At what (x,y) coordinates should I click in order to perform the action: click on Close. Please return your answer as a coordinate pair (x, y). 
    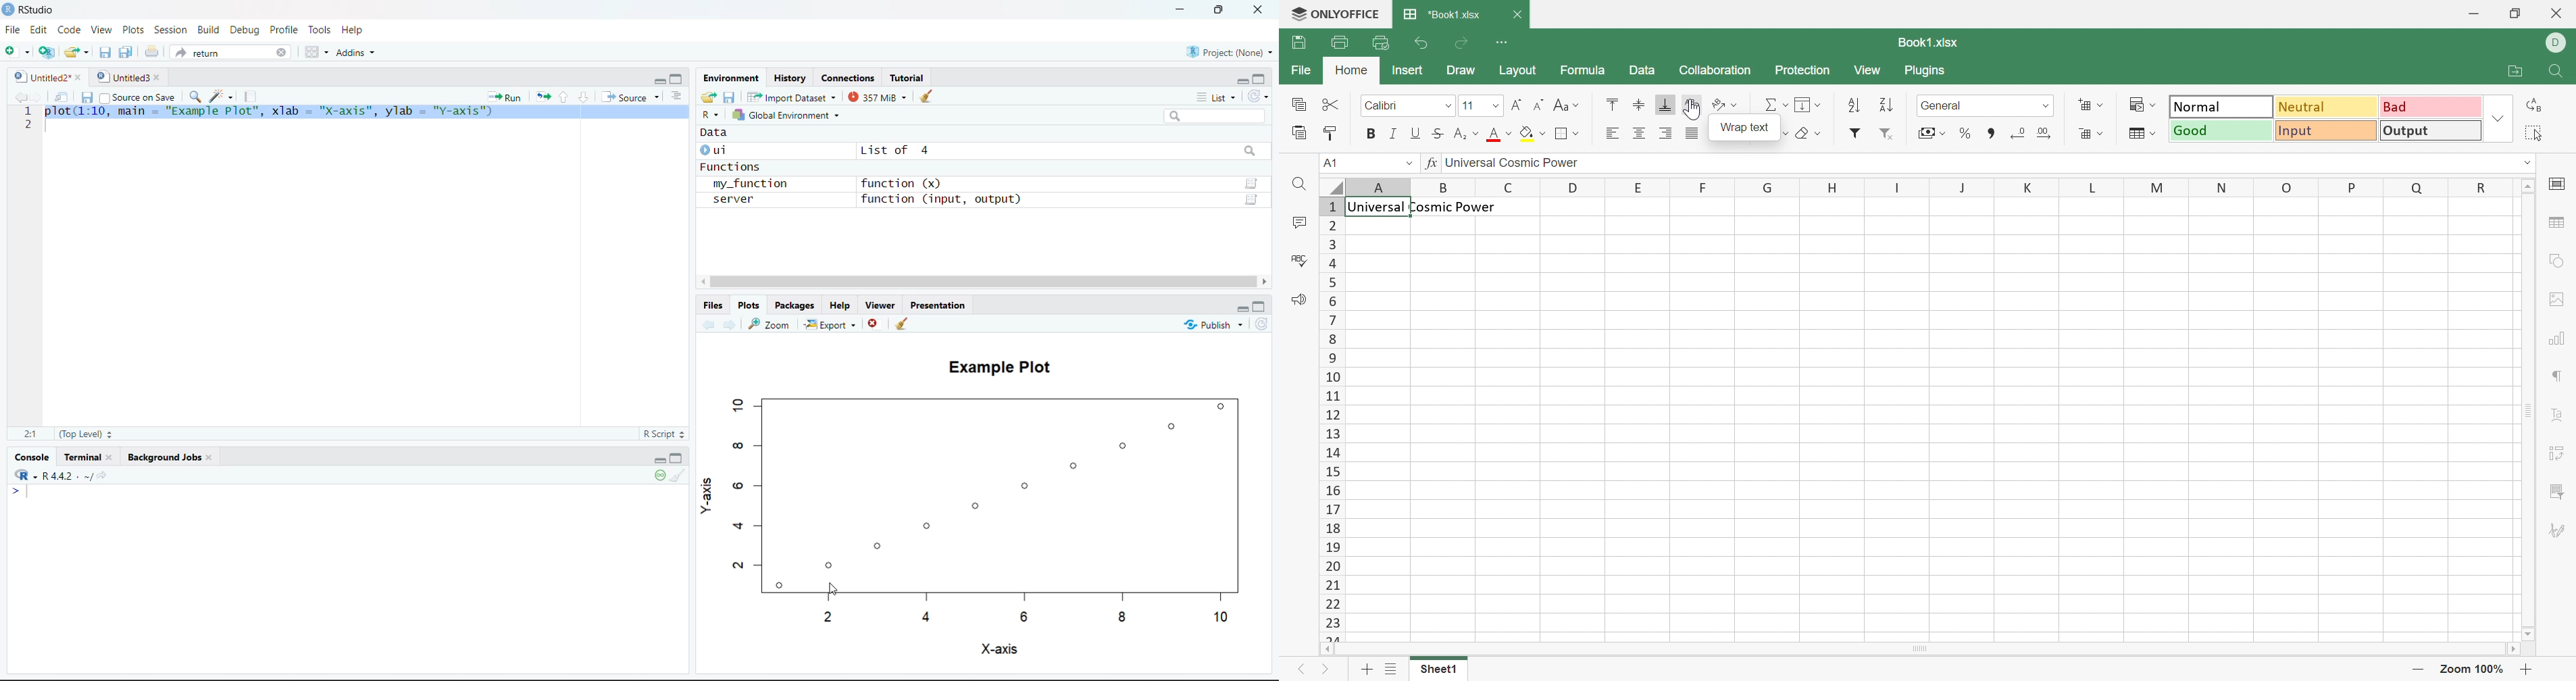
    Looking at the image, I should click on (1517, 16).